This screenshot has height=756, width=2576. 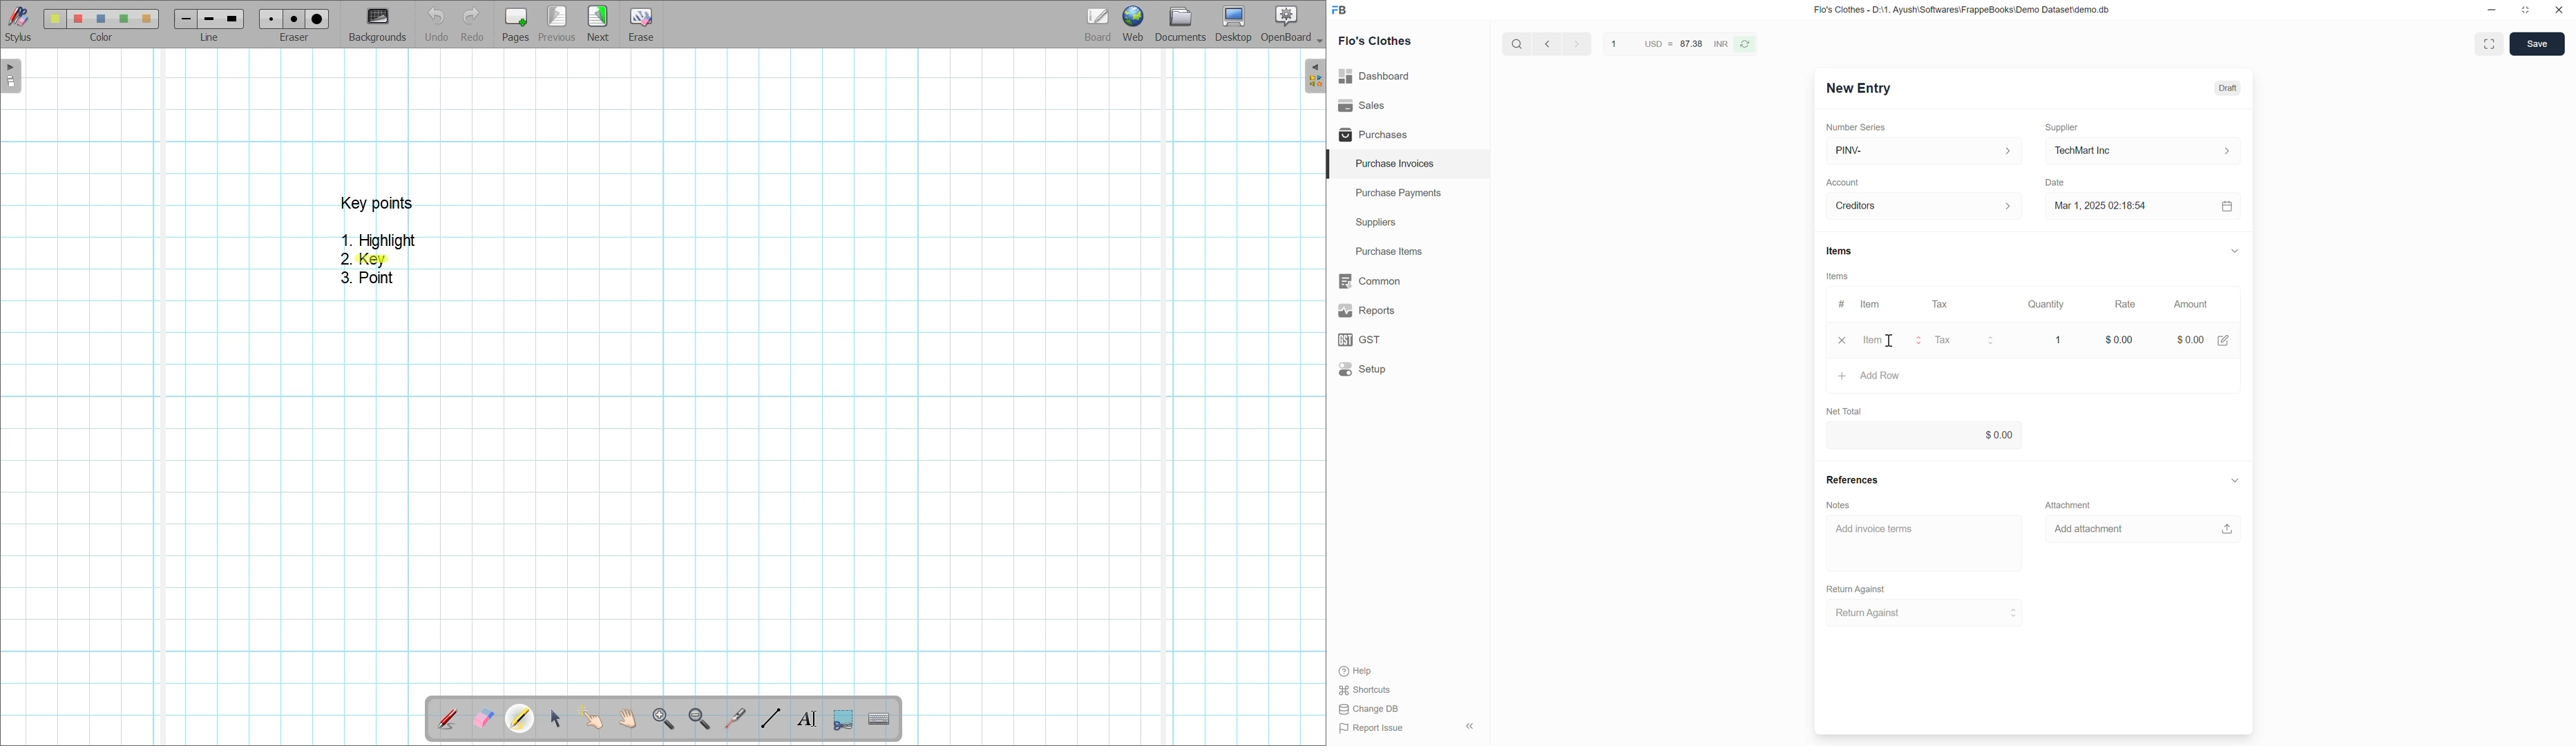 What do you see at coordinates (1845, 412) in the screenshot?
I see `Net Total` at bounding box center [1845, 412].